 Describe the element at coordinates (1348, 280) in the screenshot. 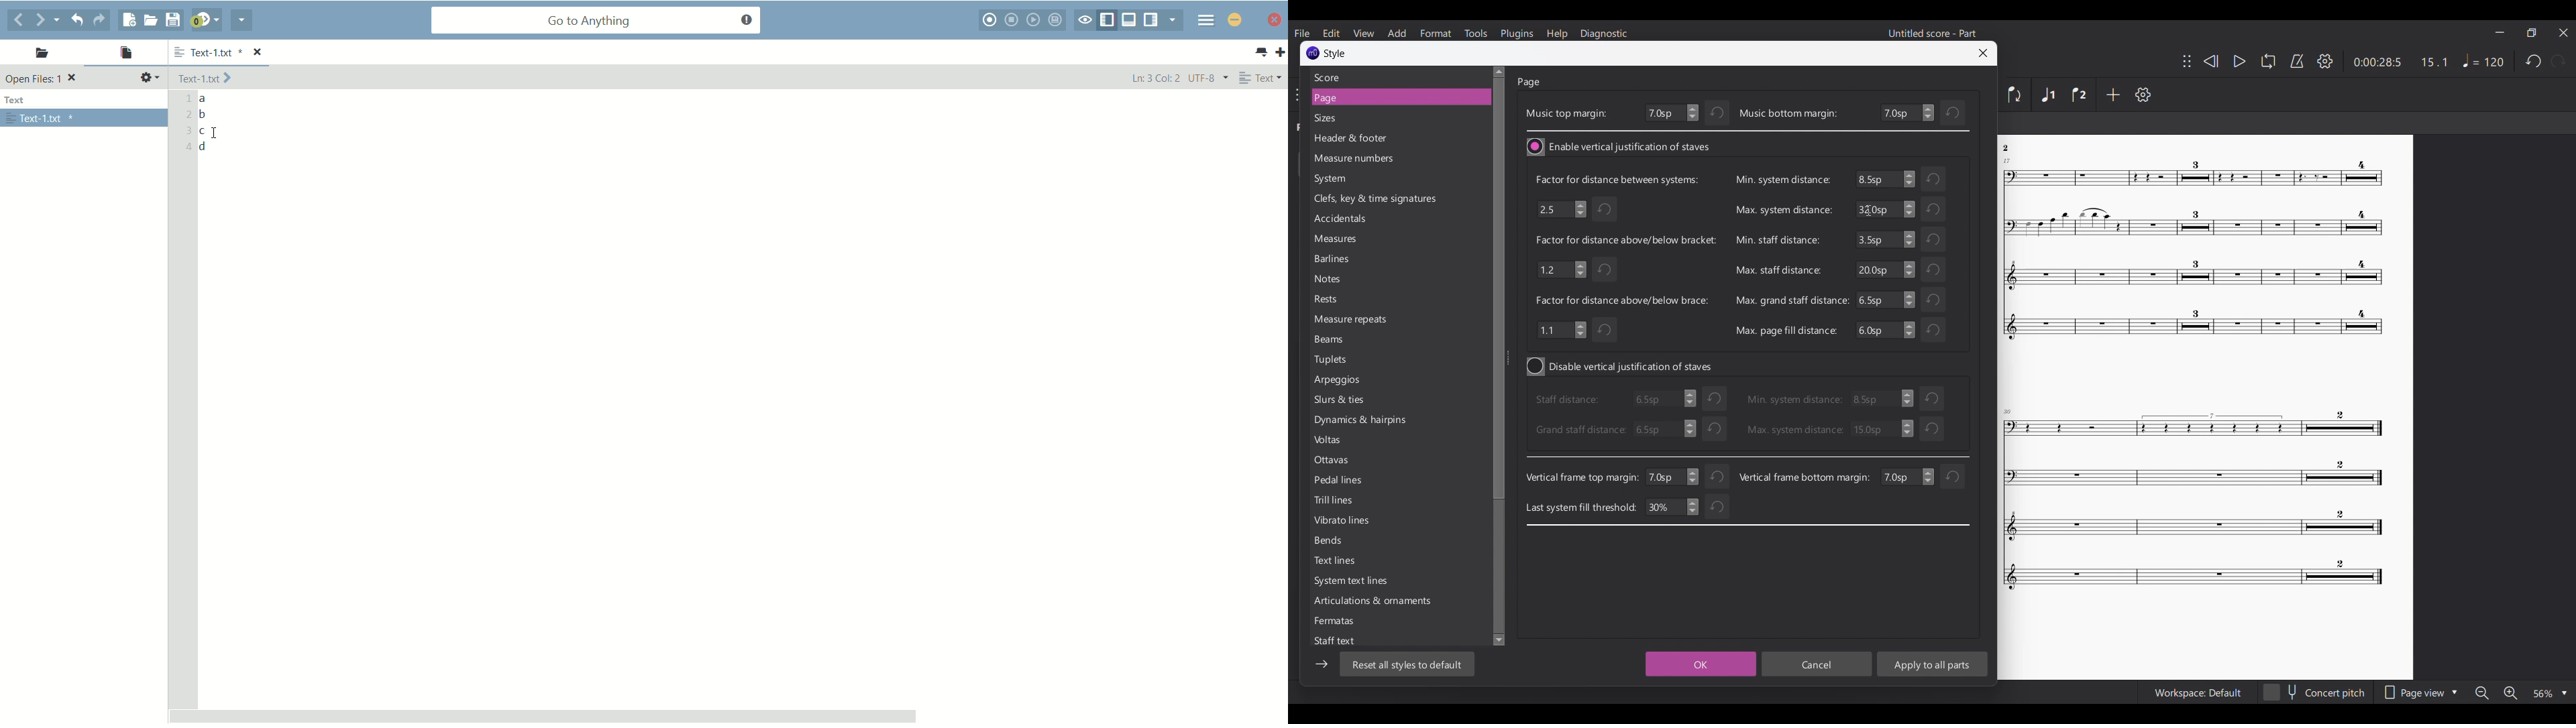

I see `Notes` at that location.